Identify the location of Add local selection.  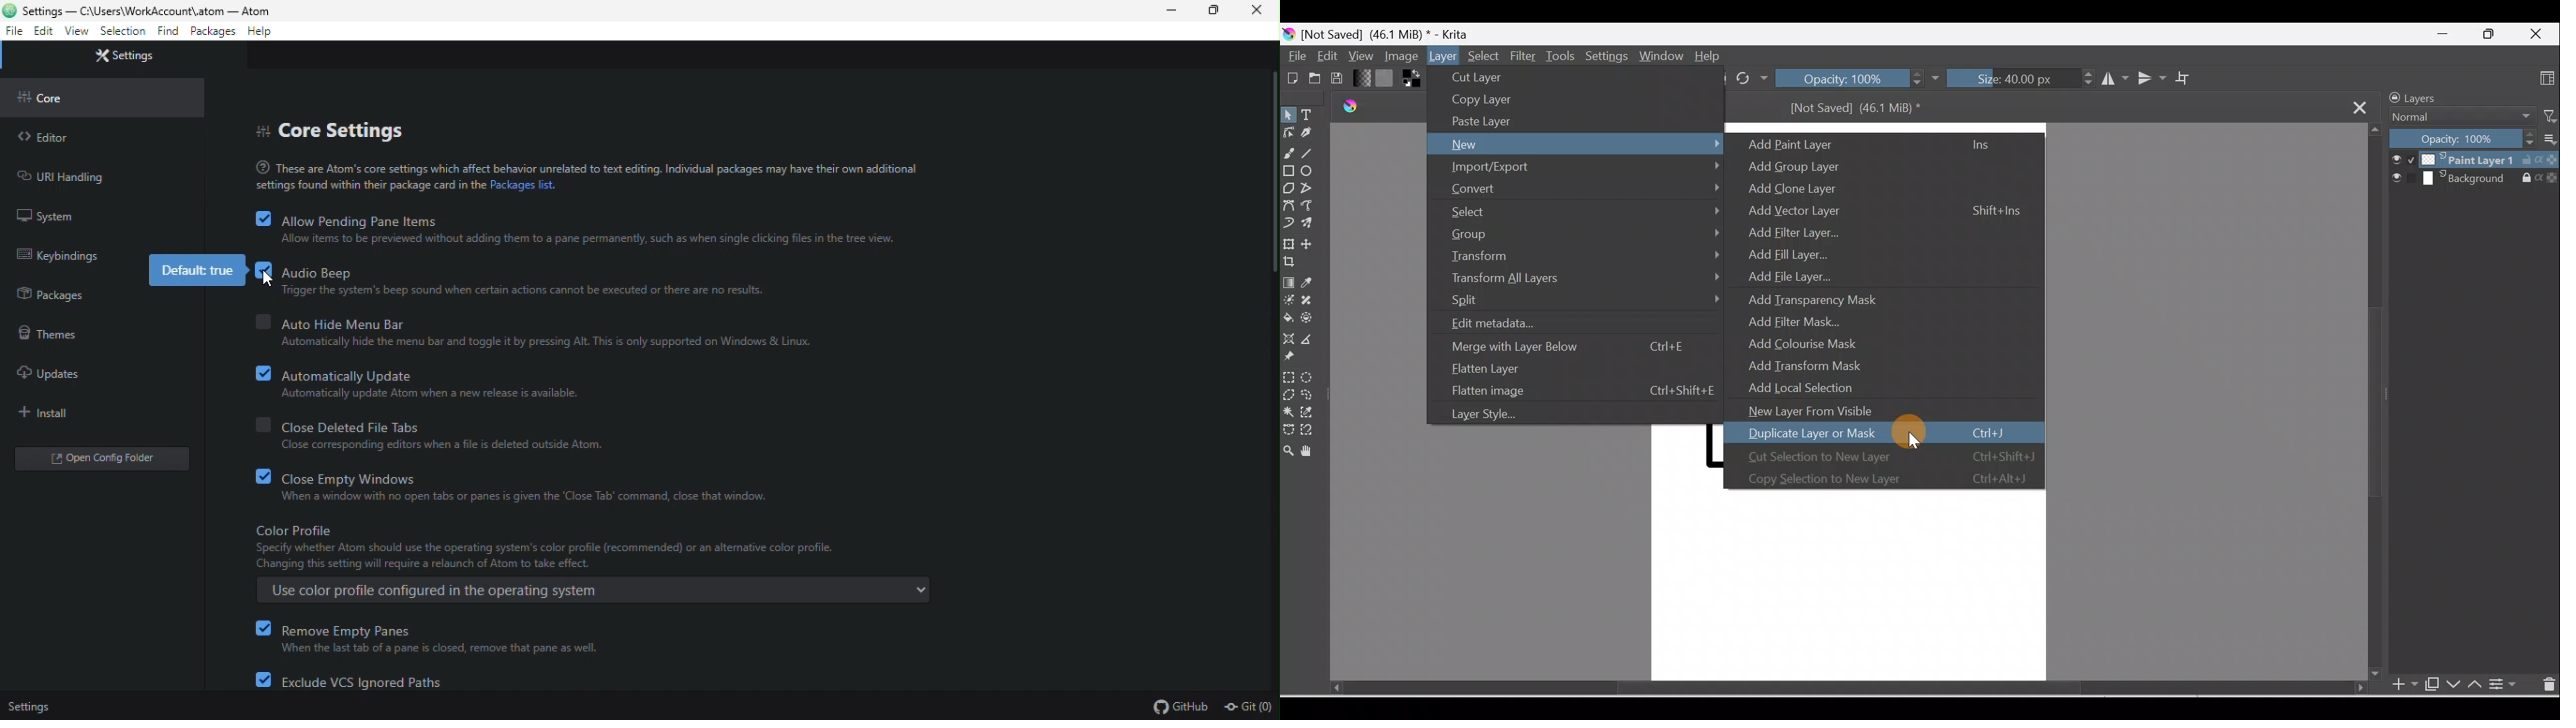
(1814, 386).